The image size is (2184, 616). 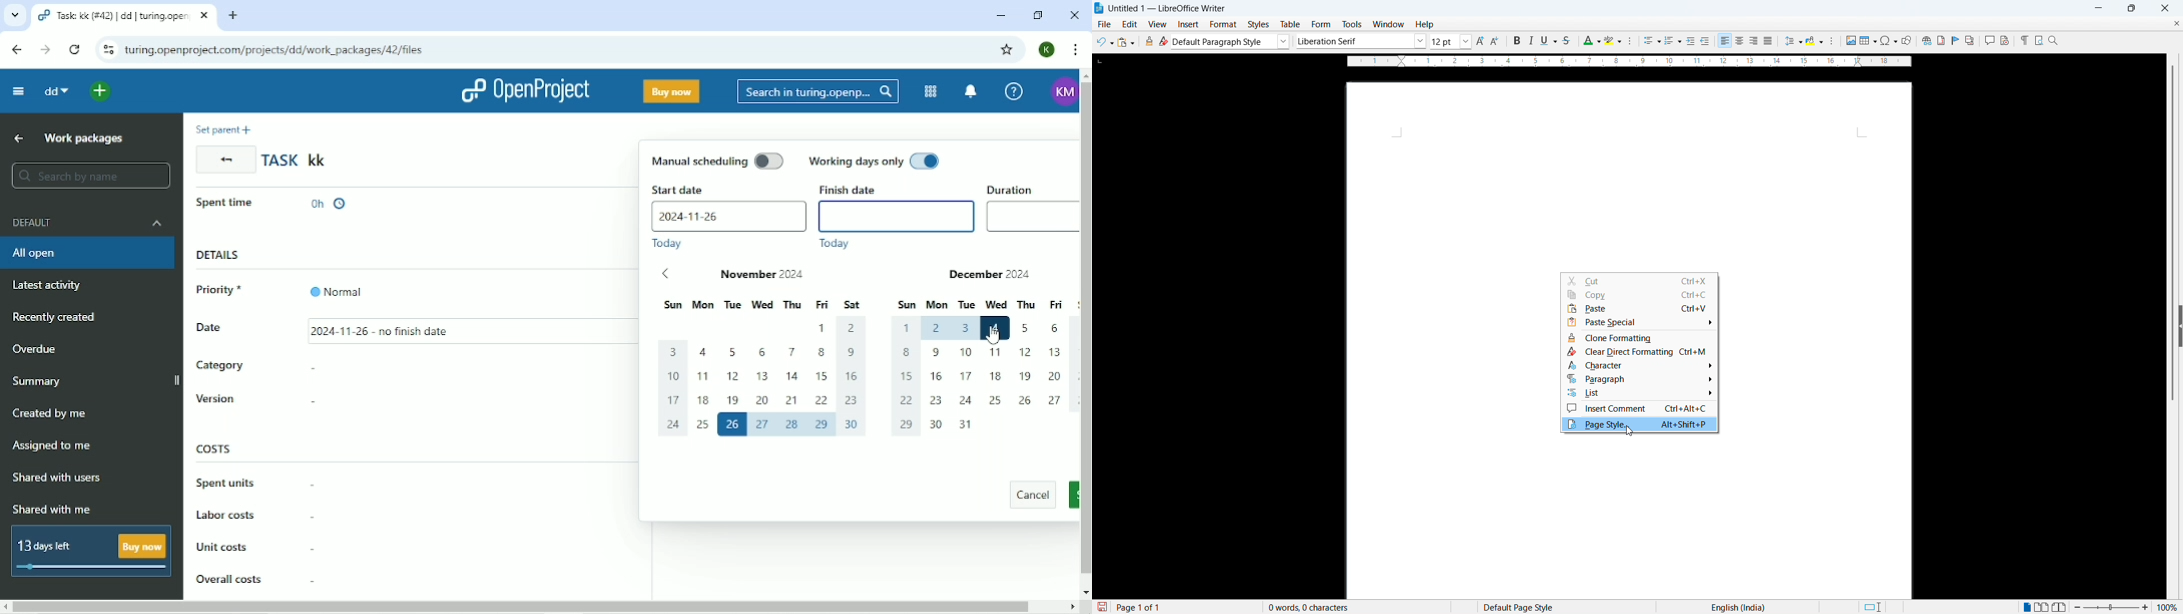 What do you see at coordinates (19, 138) in the screenshot?
I see `Up` at bounding box center [19, 138].